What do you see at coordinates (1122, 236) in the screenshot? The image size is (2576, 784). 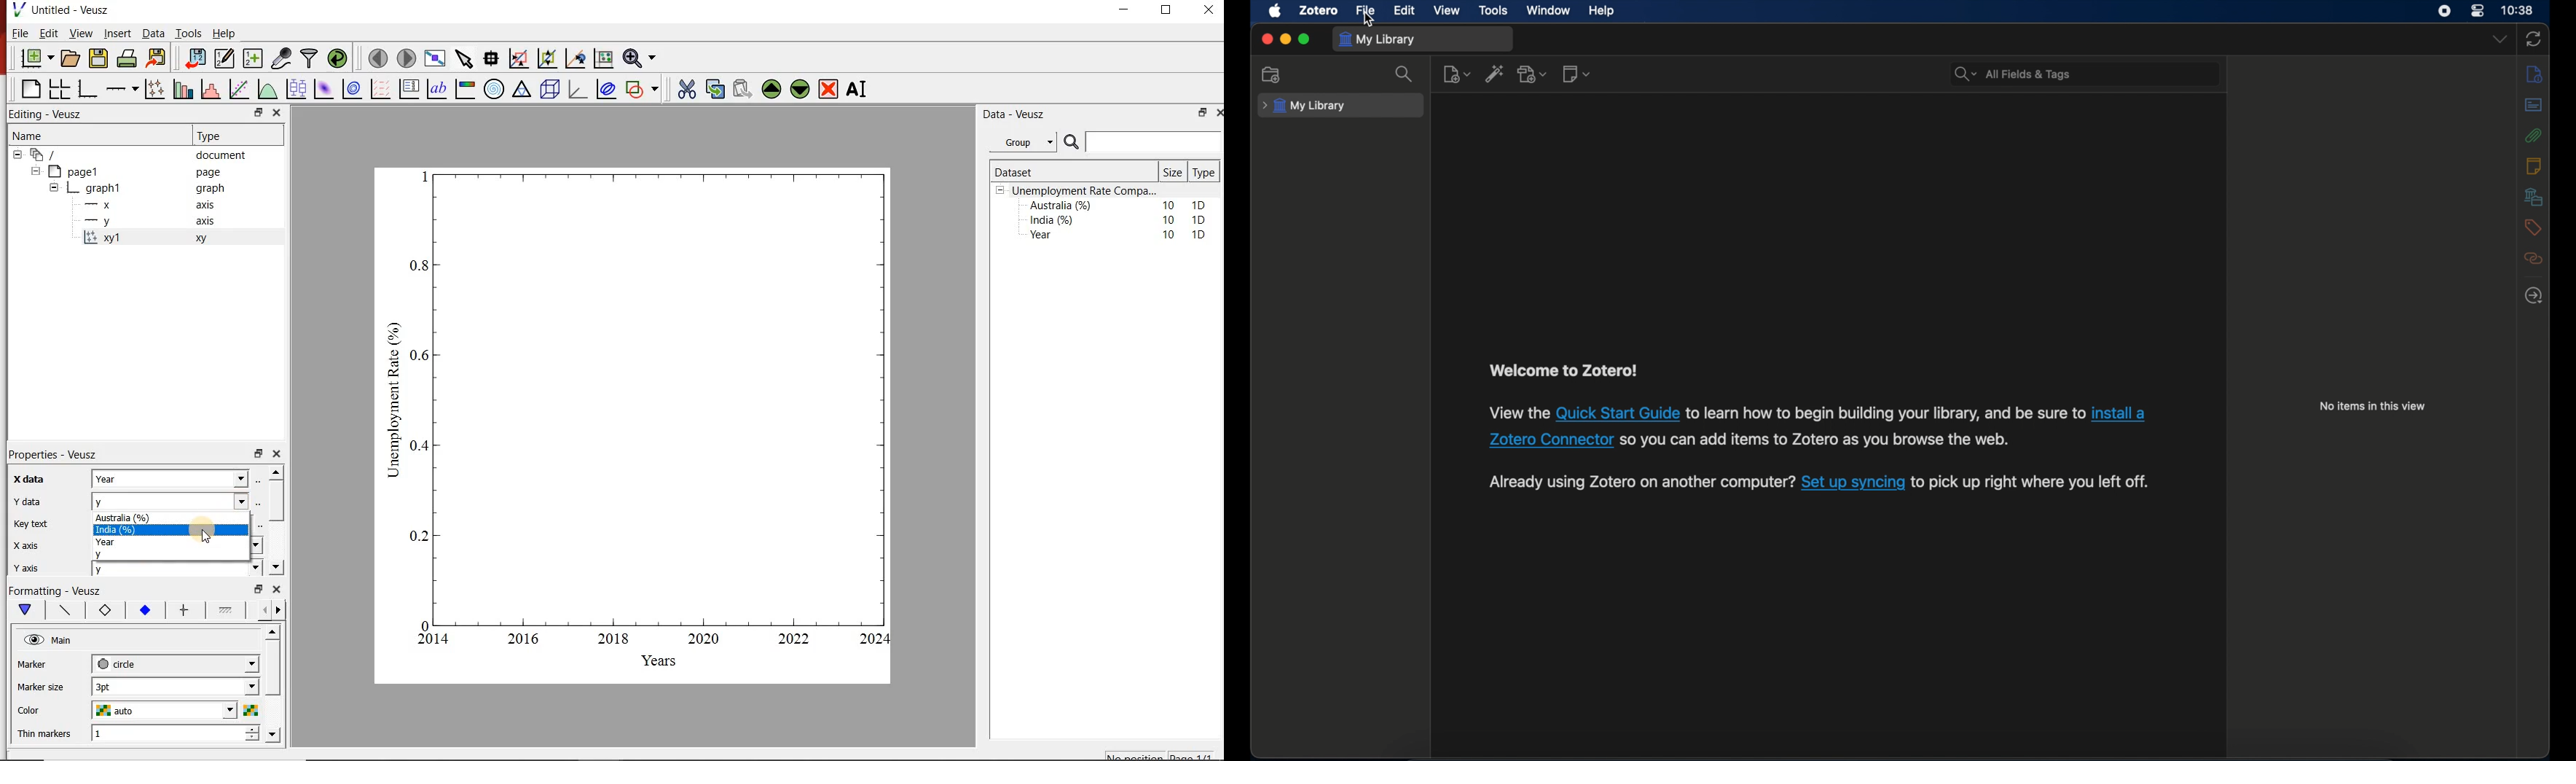 I see `Year 10 1D` at bounding box center [1122, 236].